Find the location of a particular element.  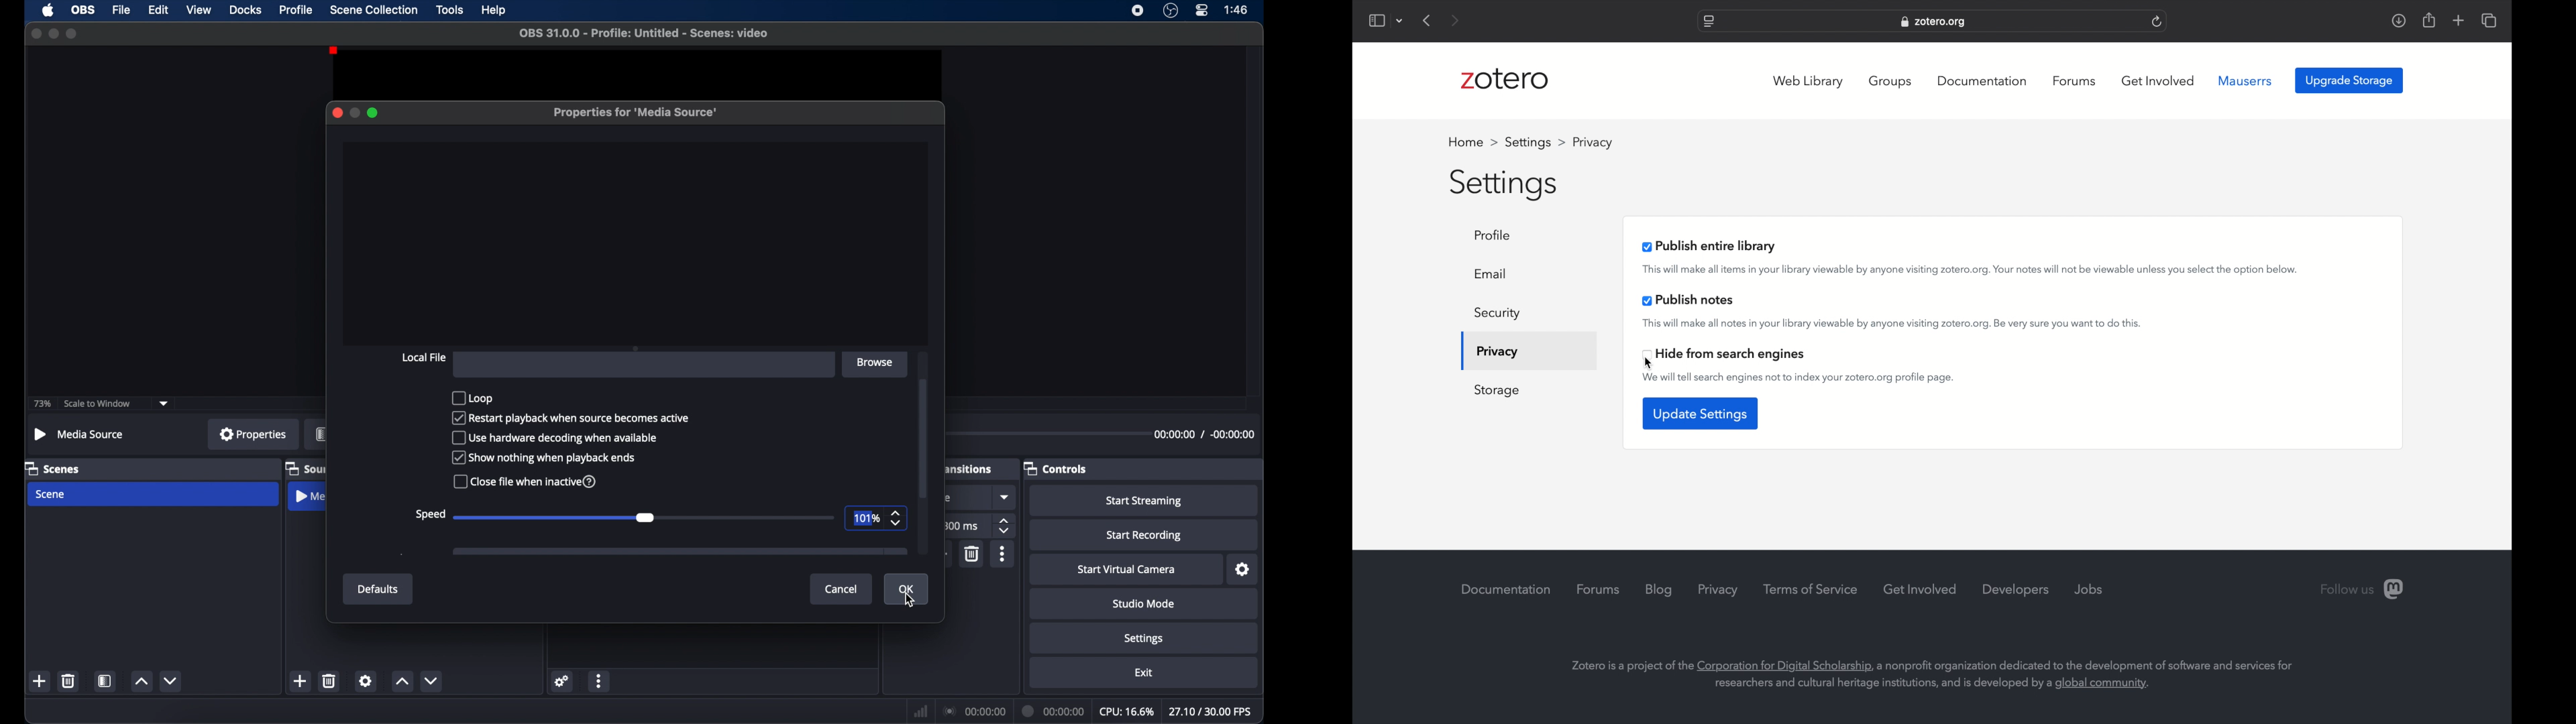

Zotero is a project of the Corporation for Digital Scholarship, a nonprofit organization dedicated to the development of software and services for
researchers and cultural heritage institutions, and is developed by a global community. is located at coordinates (1960, 674).